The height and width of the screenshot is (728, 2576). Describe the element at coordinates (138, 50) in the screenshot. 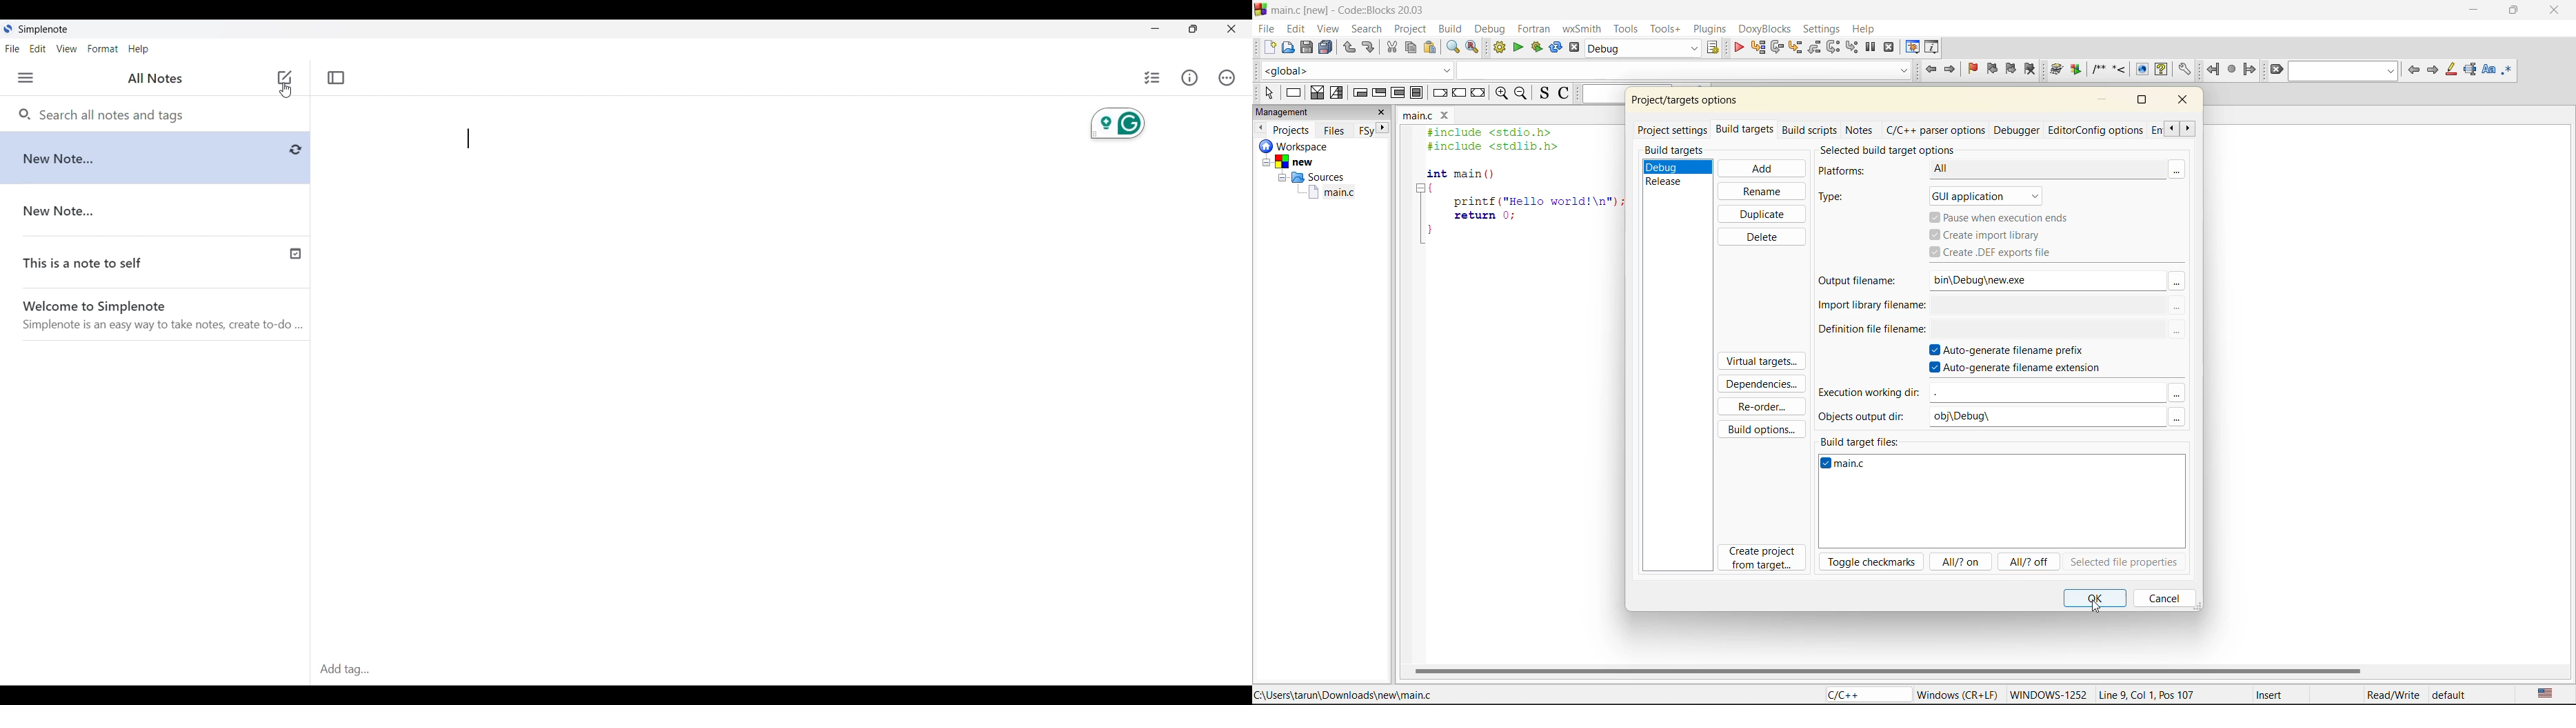

I see `Help menu` at that location.